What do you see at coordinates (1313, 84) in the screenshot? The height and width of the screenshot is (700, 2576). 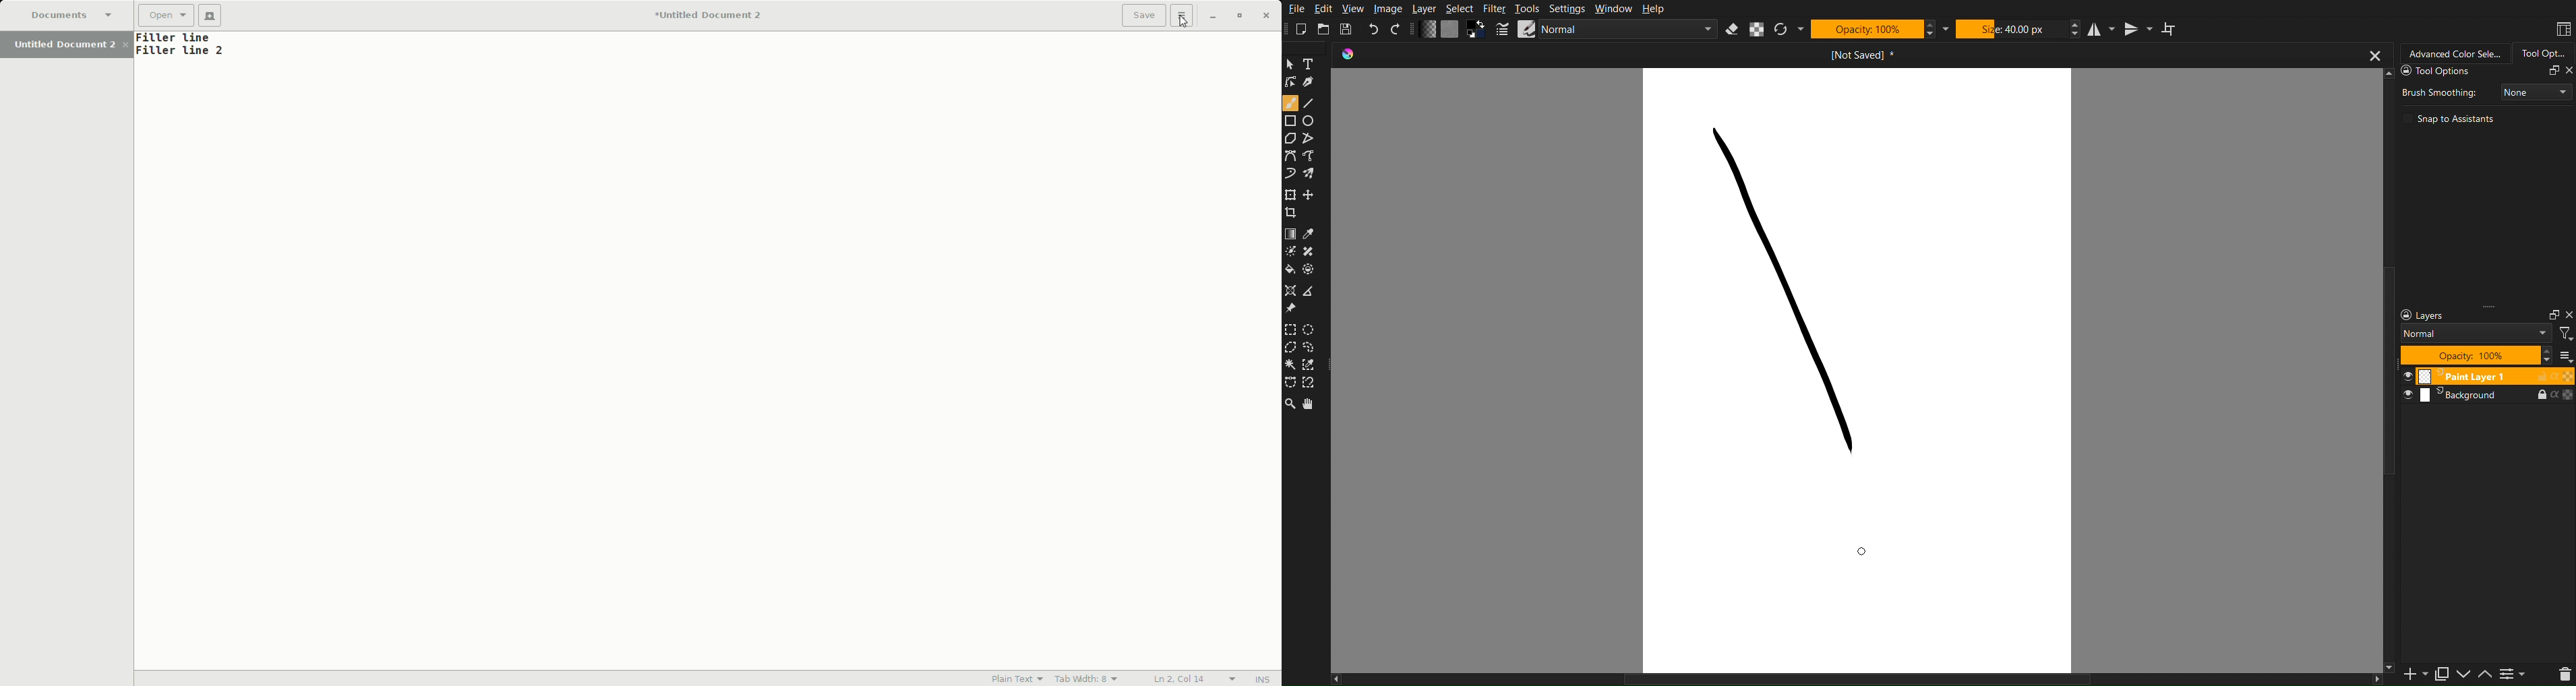 I see `Lineart` at bounding box center [1313, 84].